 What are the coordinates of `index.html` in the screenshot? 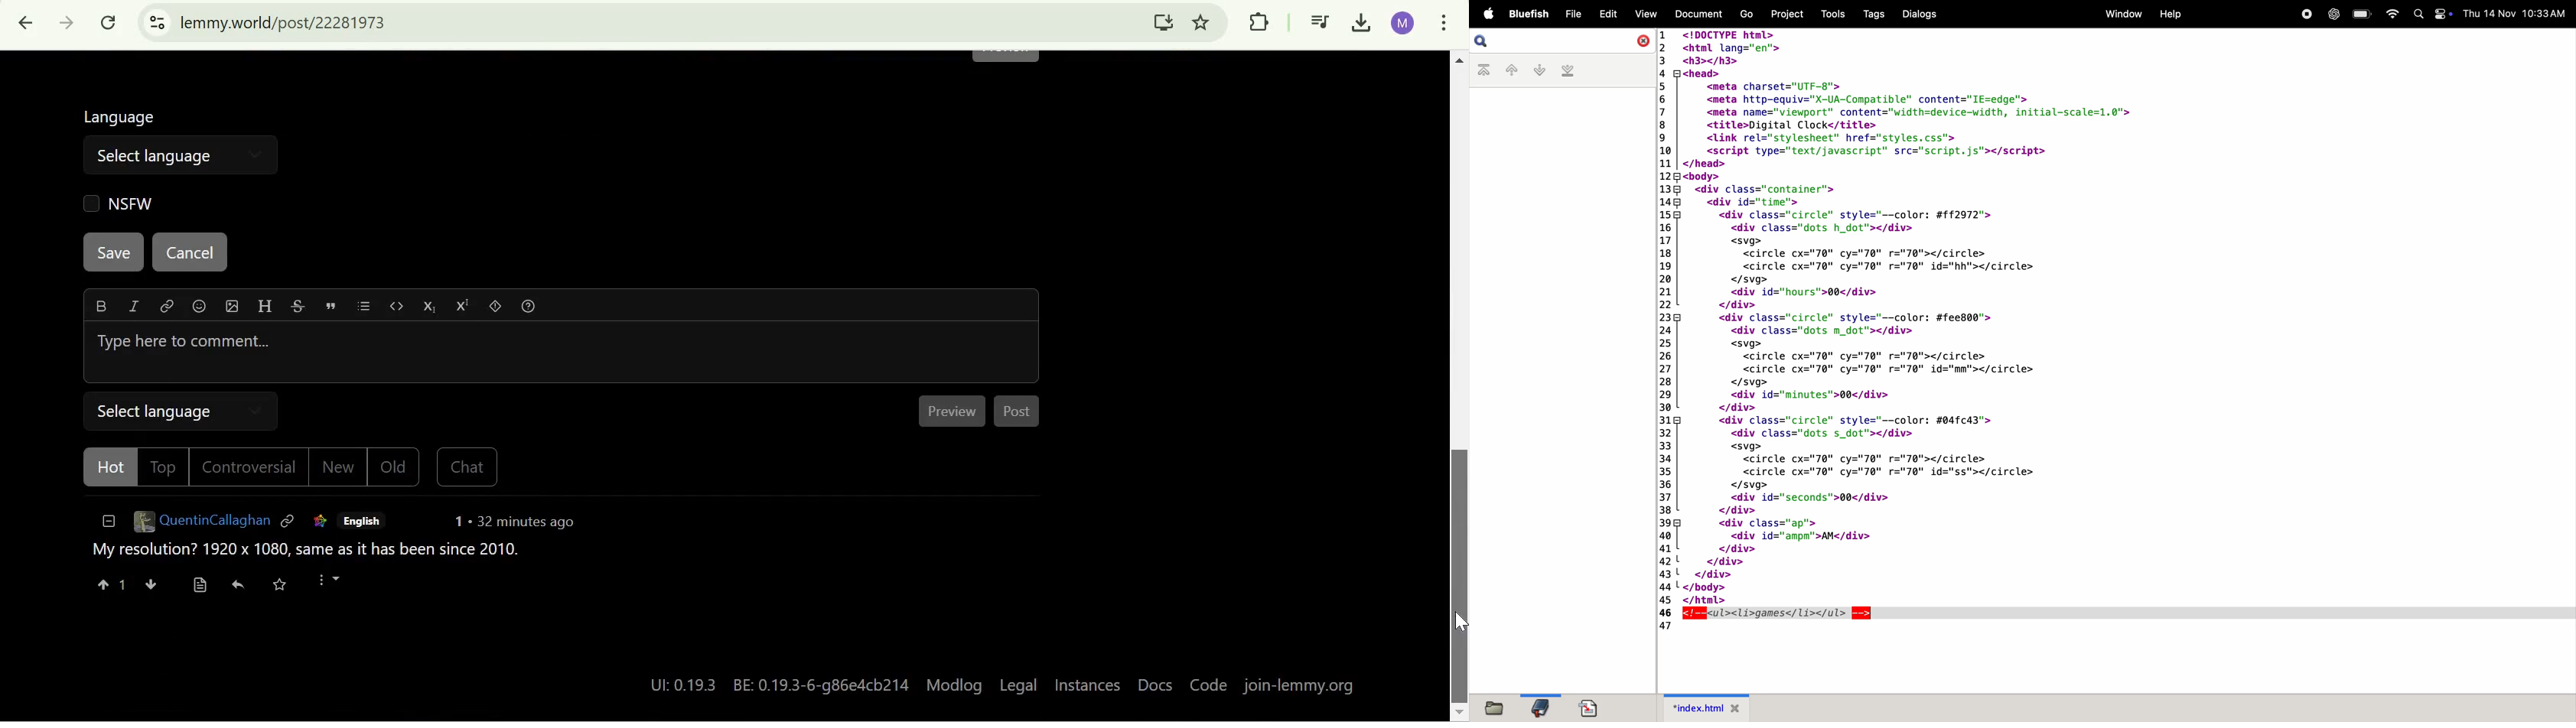 It's located at (1704, 708).